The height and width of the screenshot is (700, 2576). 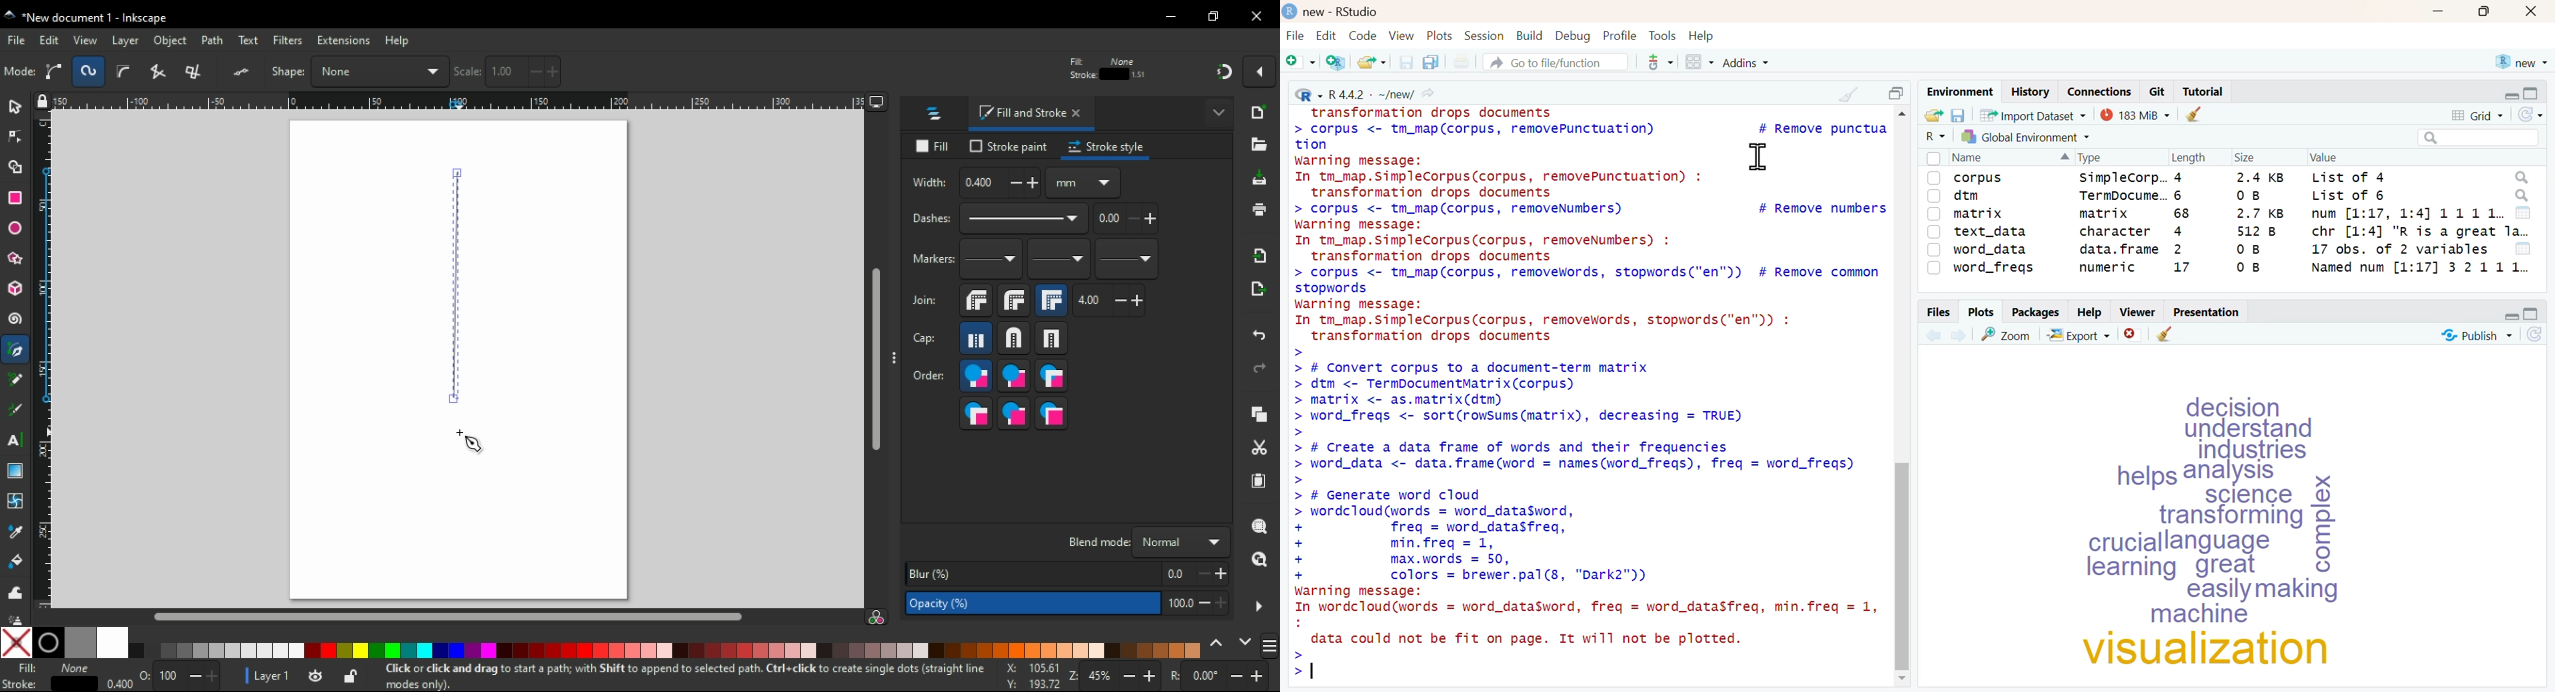 What do you see at coordinates (1933, 249) in the screenshot?
I see `Check box` at bounding box center [1933, 249].